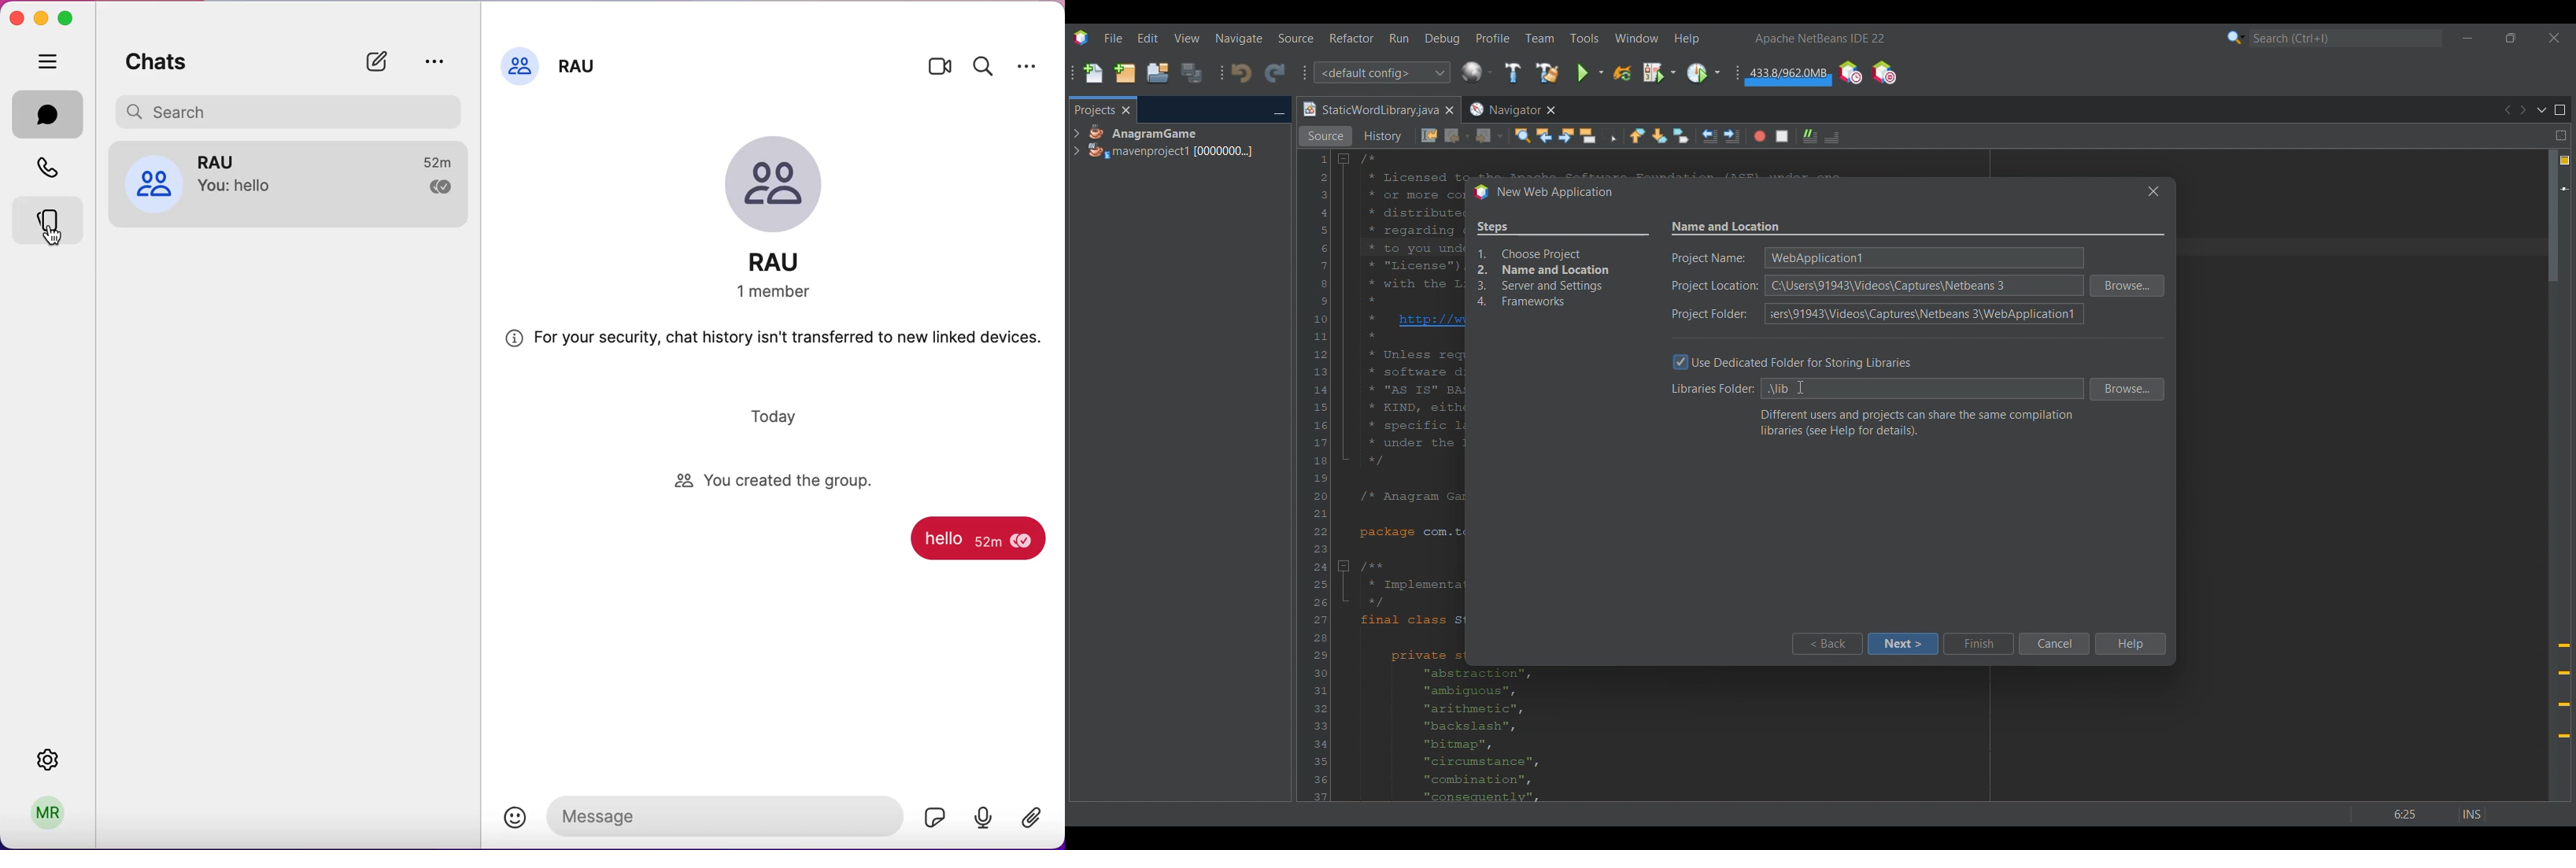  I want to click on stickers, so click(934, 817).